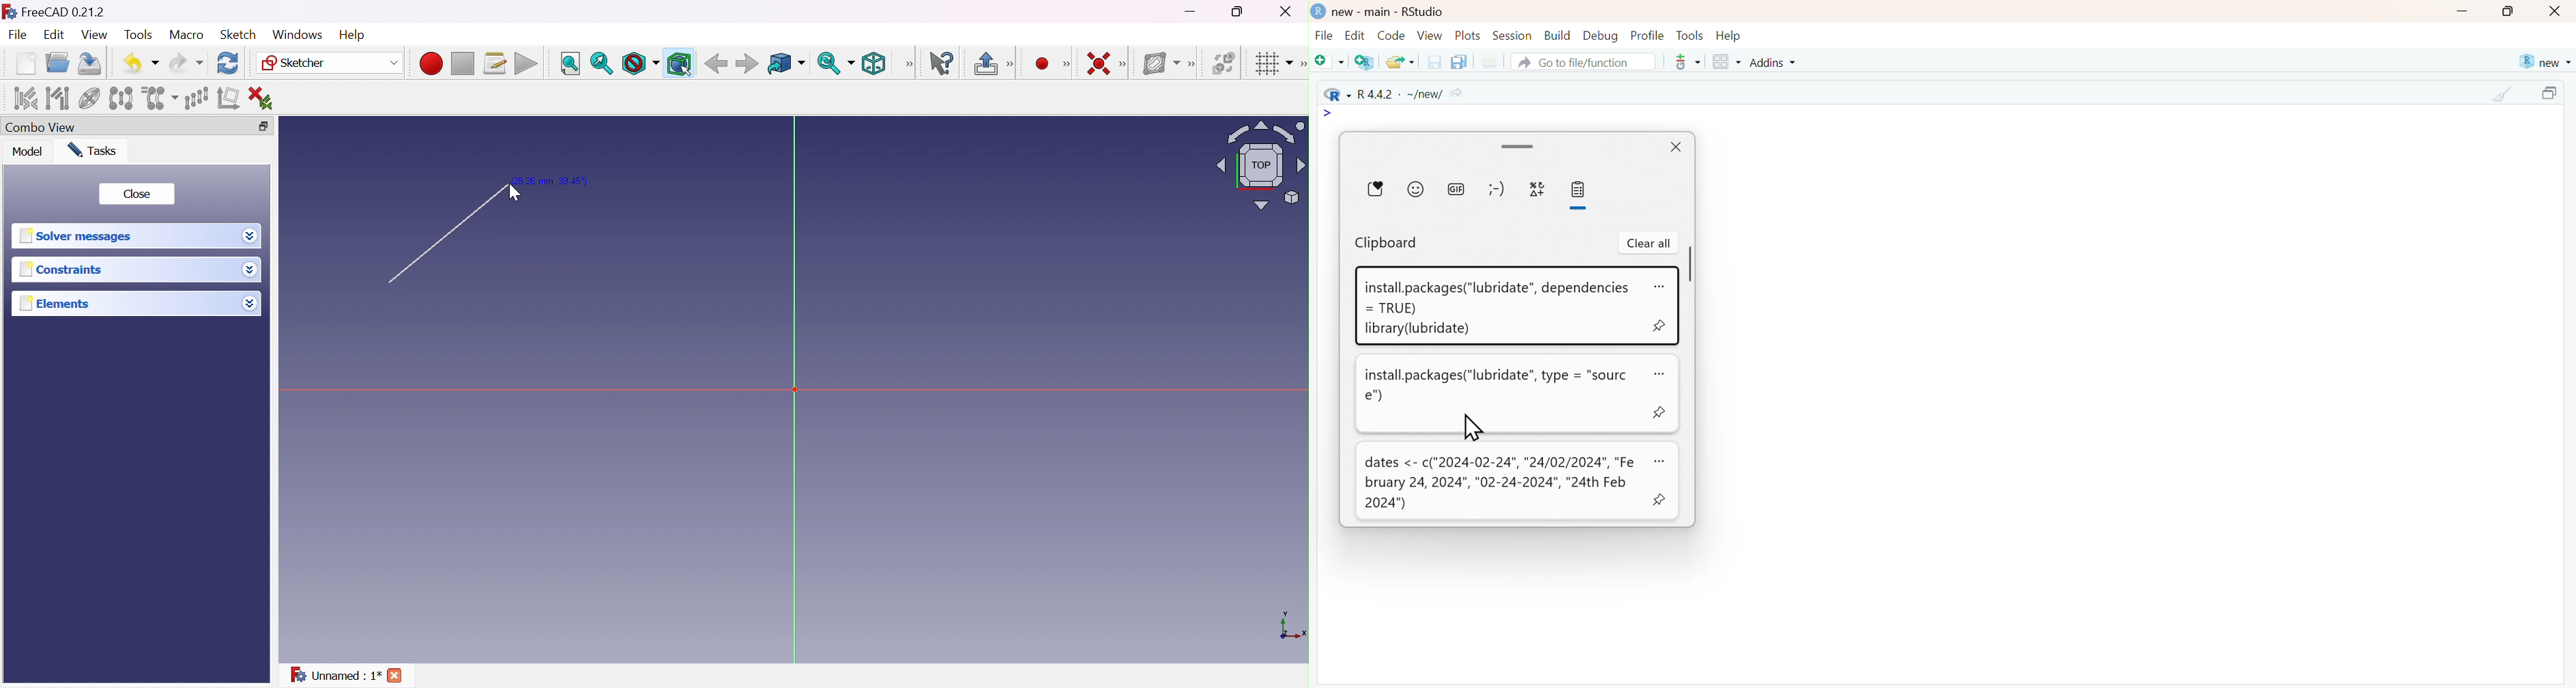  What do you see at coordinates (1518, 146) in the screenshot?
I see `scroll bar` at bounding box center [1518, 146].